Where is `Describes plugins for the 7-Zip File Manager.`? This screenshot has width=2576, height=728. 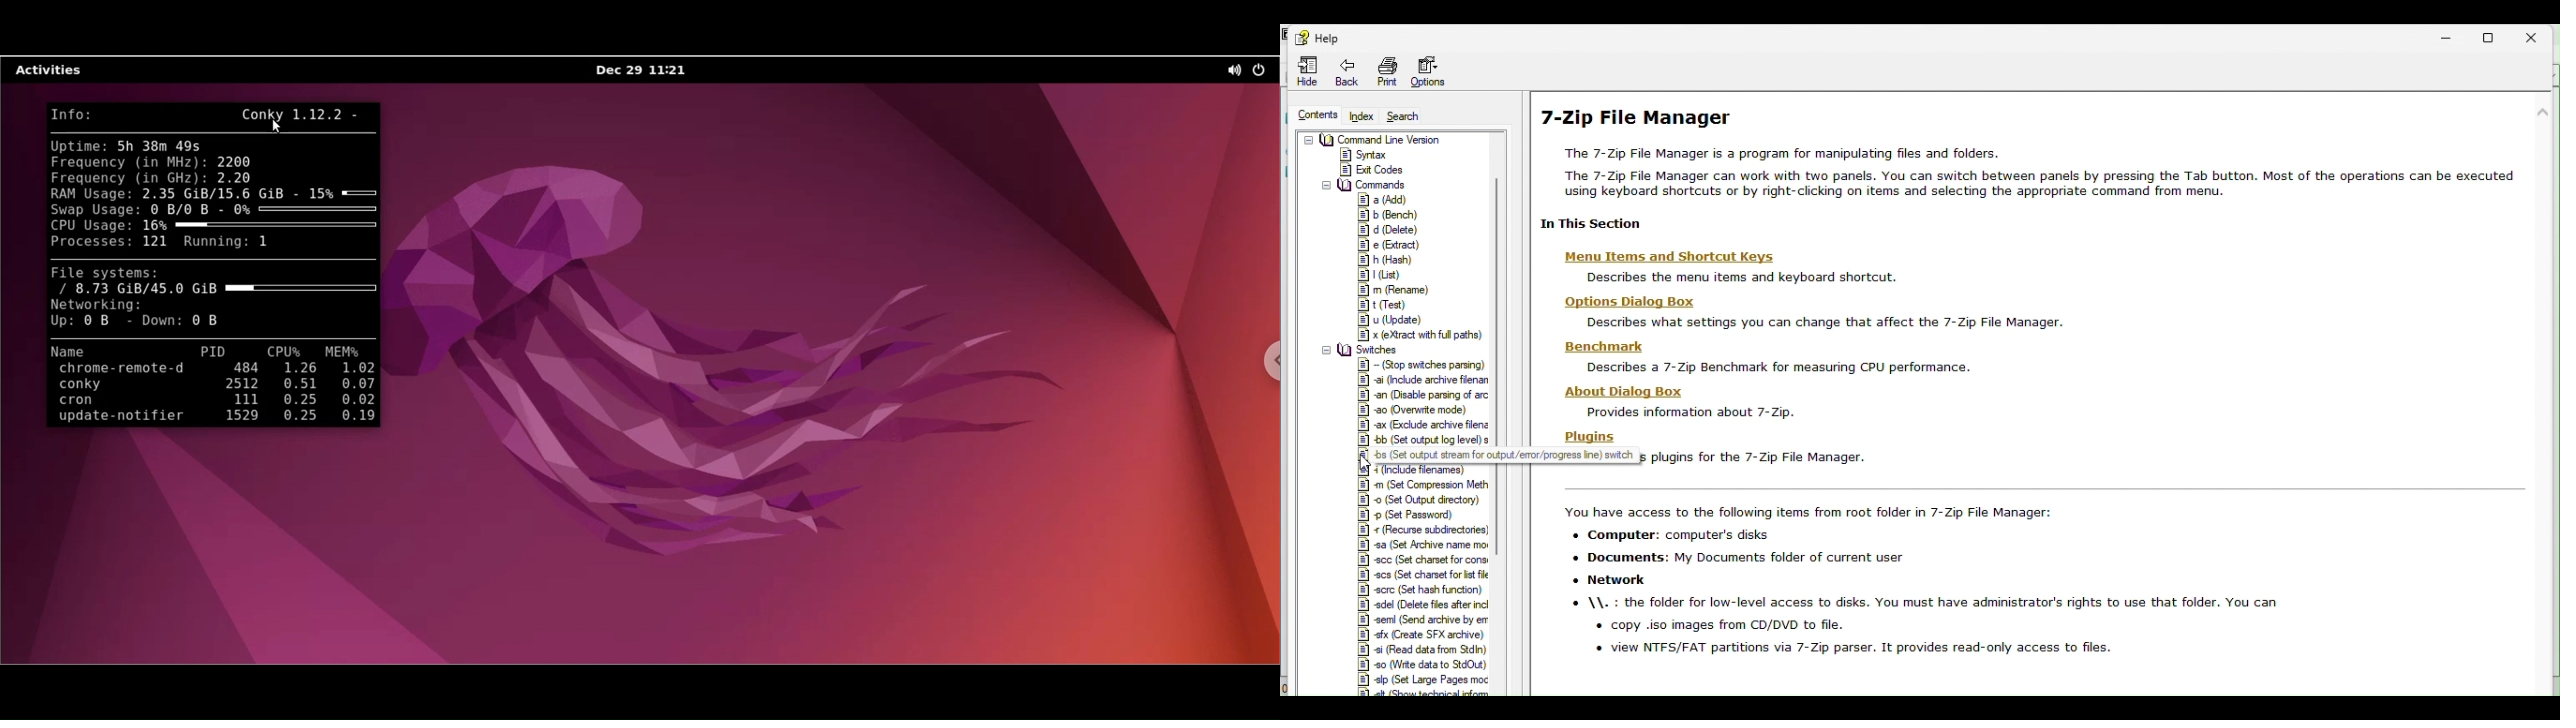
Describes plugins for the 7-Zip File Manager. is located at coordinates (1761, 458).